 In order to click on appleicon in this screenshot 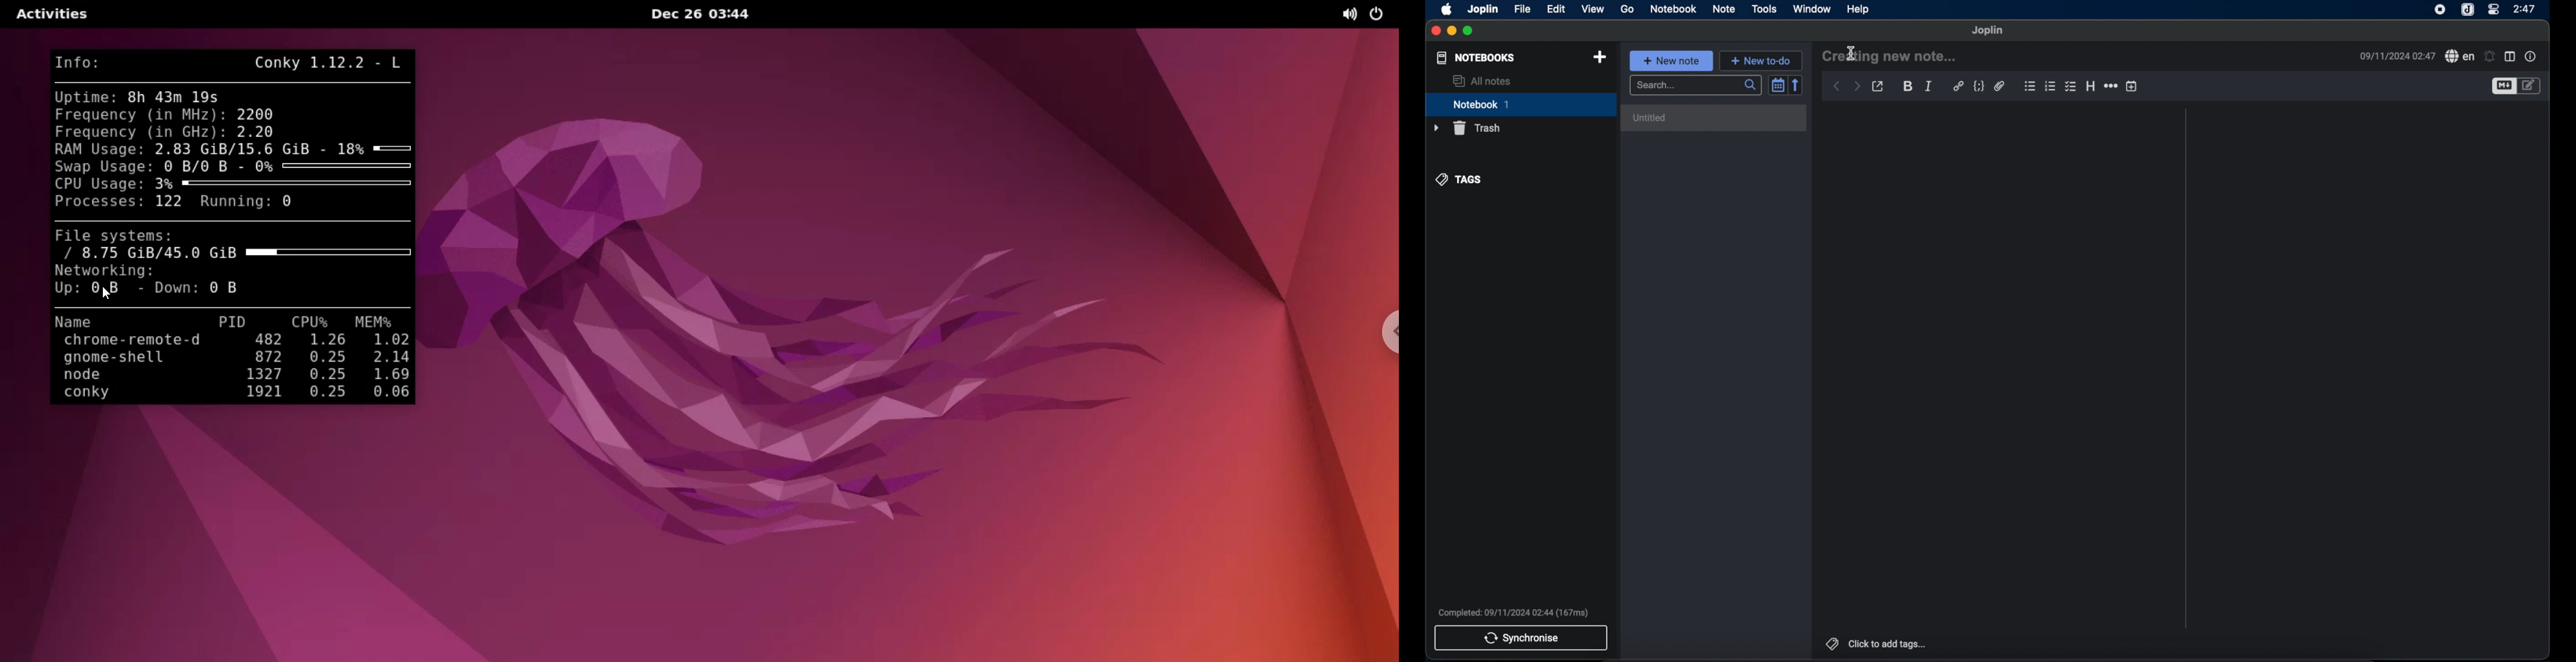, I will do `click(1446, 10)`.